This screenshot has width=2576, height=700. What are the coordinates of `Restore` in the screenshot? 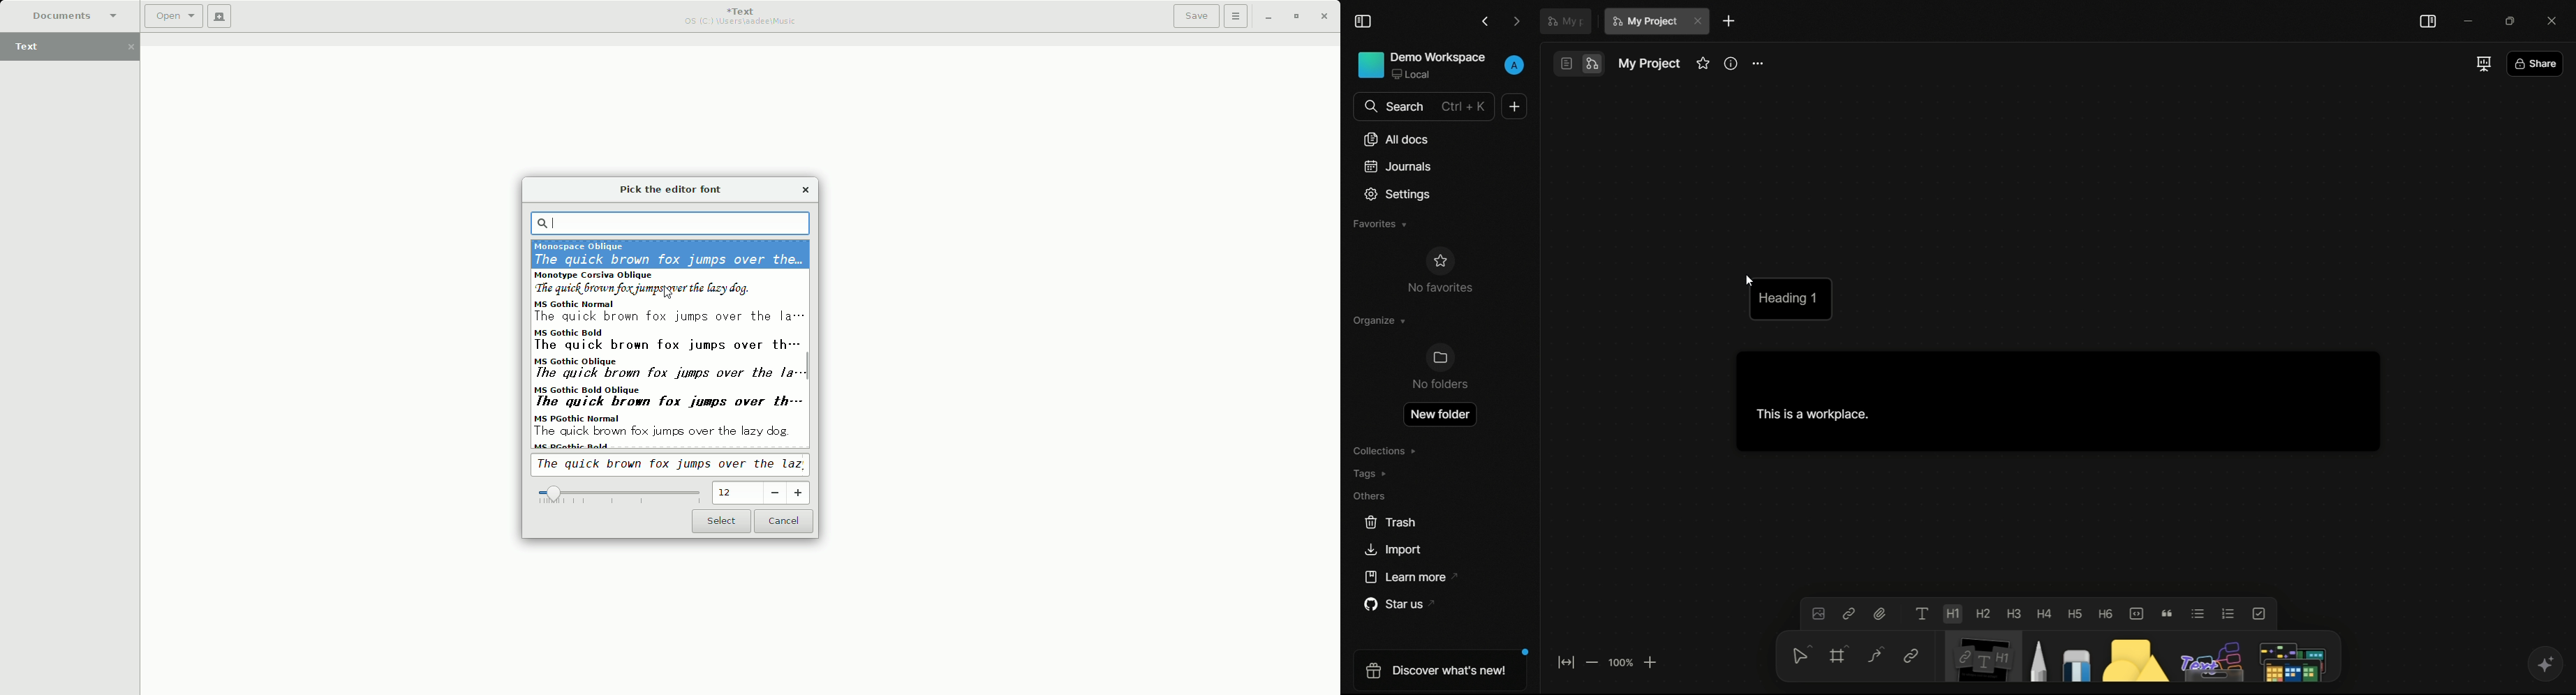 It's located at (1295, 16).